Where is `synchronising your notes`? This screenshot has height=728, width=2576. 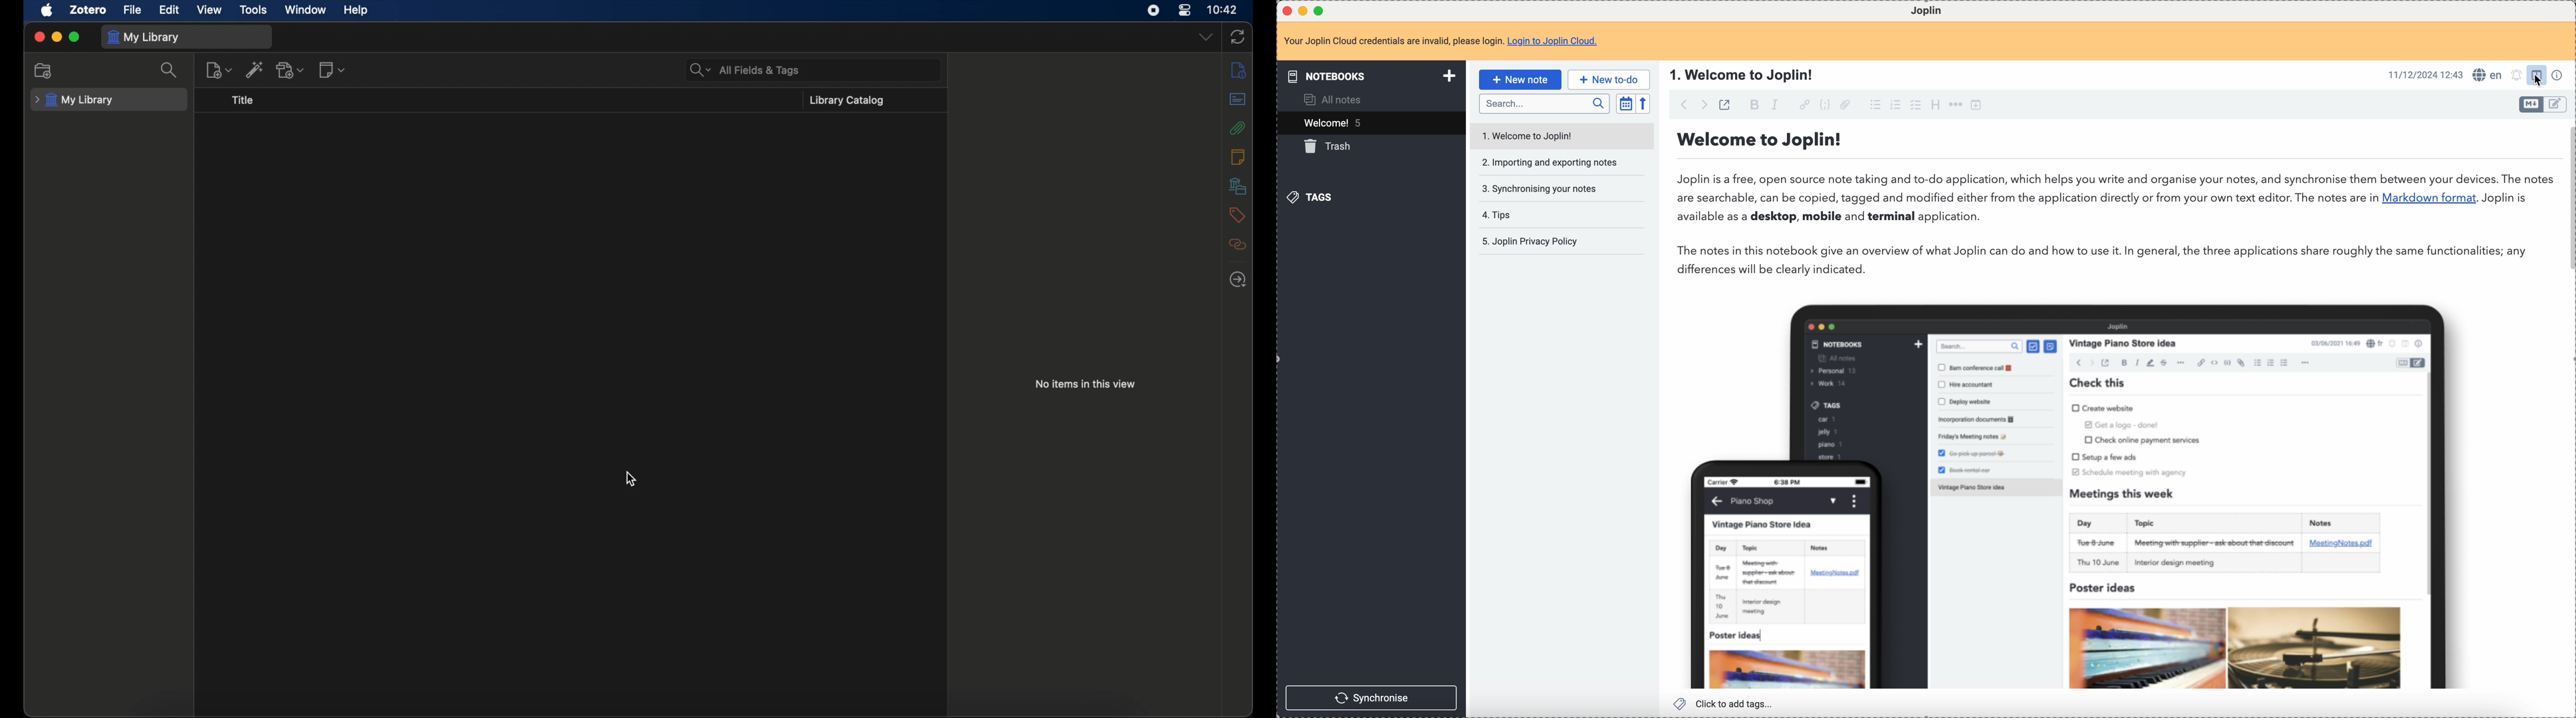
synchronising your notes is located at coordinates (1539, 188).